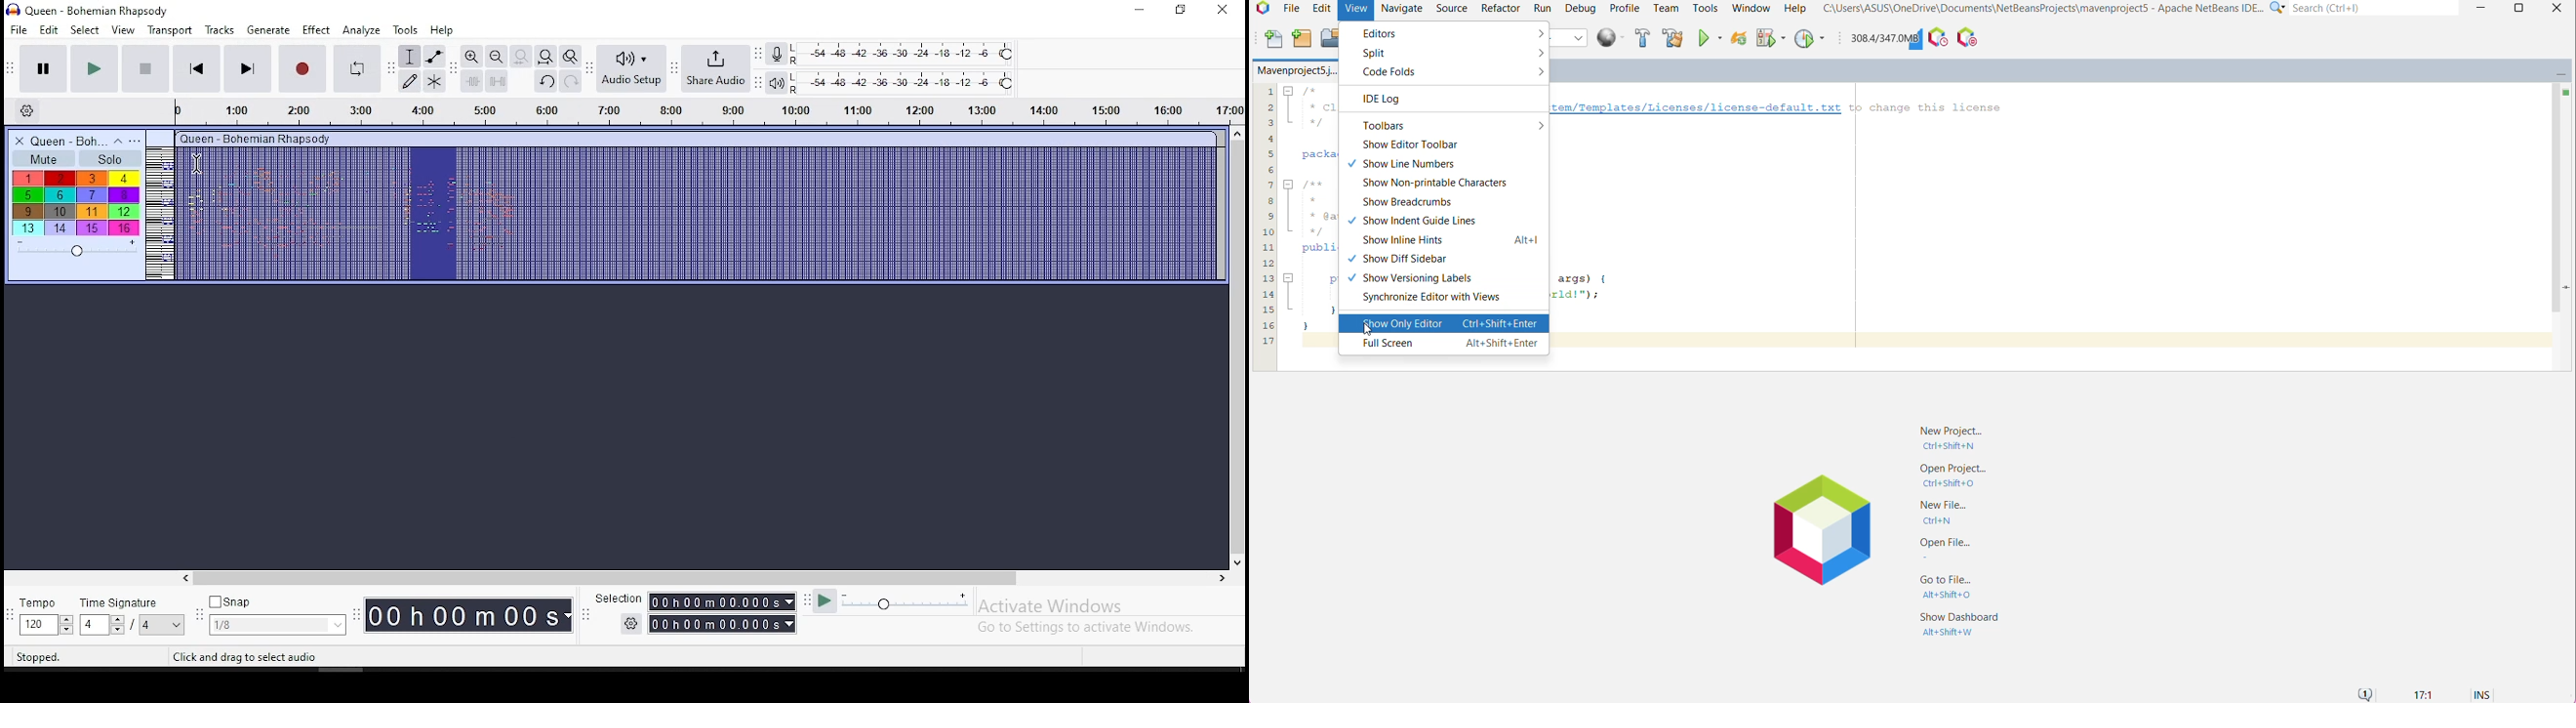 Image resolution: width=2576 pixels, height=728 pixels. What do you see at coordinates (570, 57) in the screenshot?
I see `zoom toggle` at bounding box center [570, 57].